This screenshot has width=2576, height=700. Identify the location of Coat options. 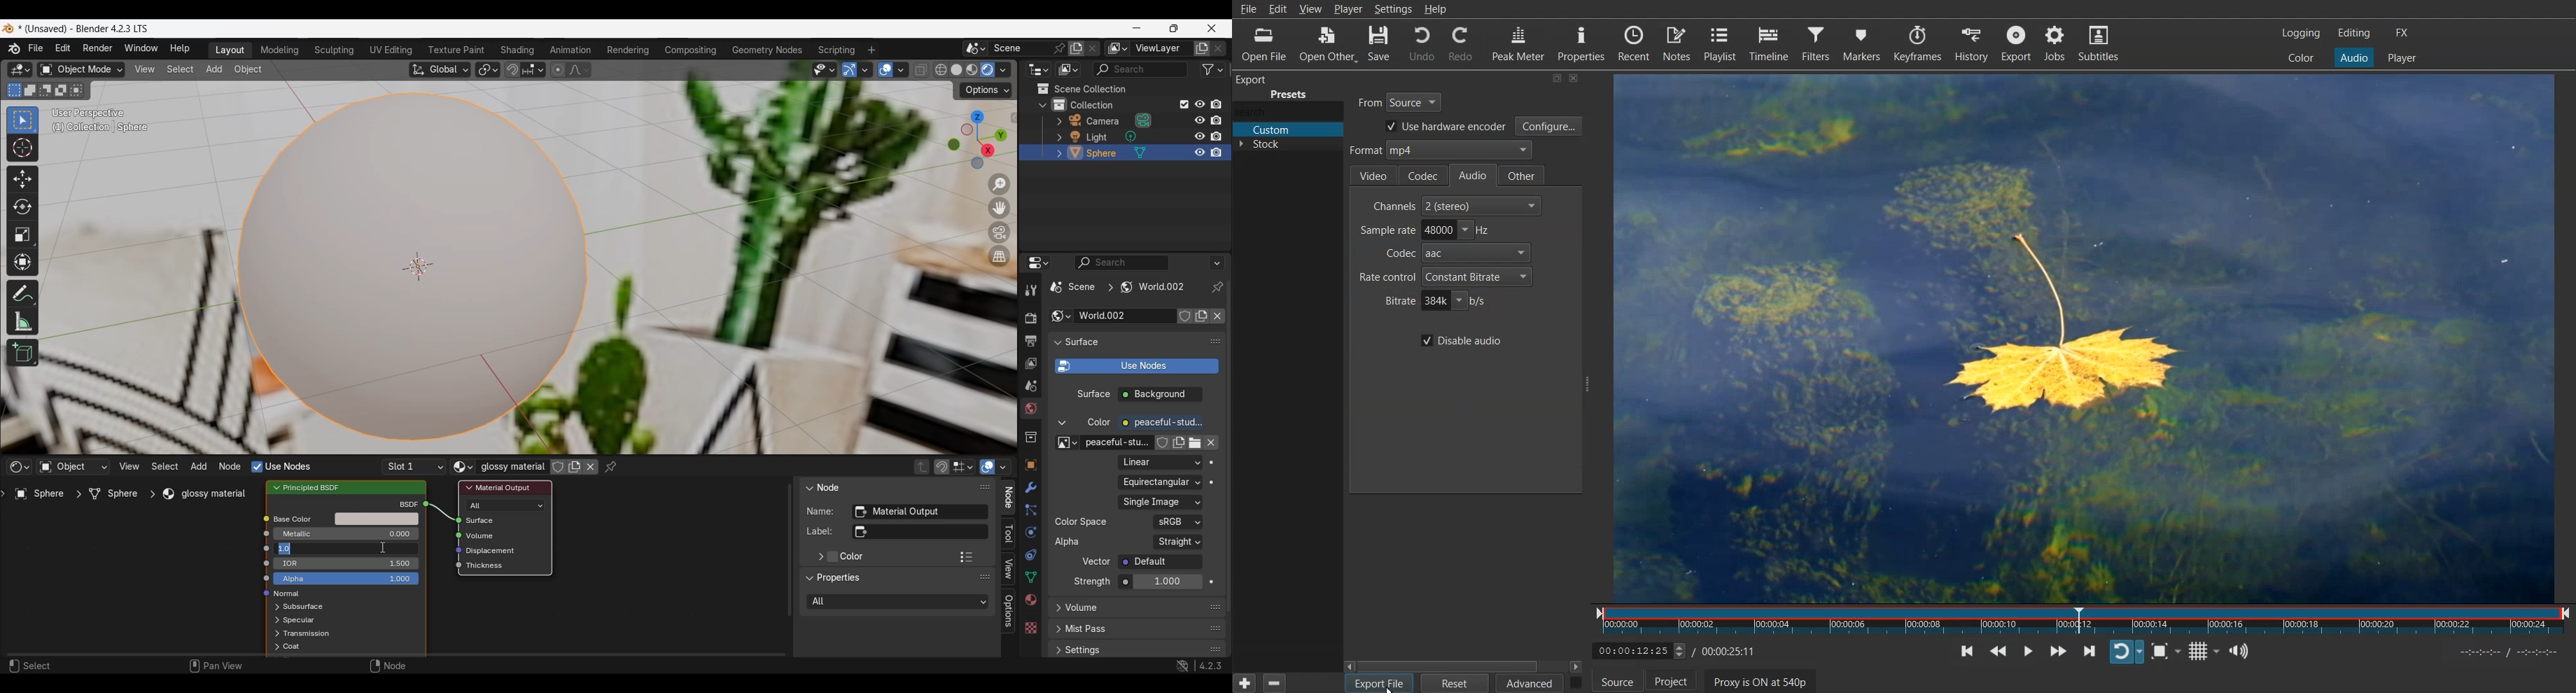
(291, 646).